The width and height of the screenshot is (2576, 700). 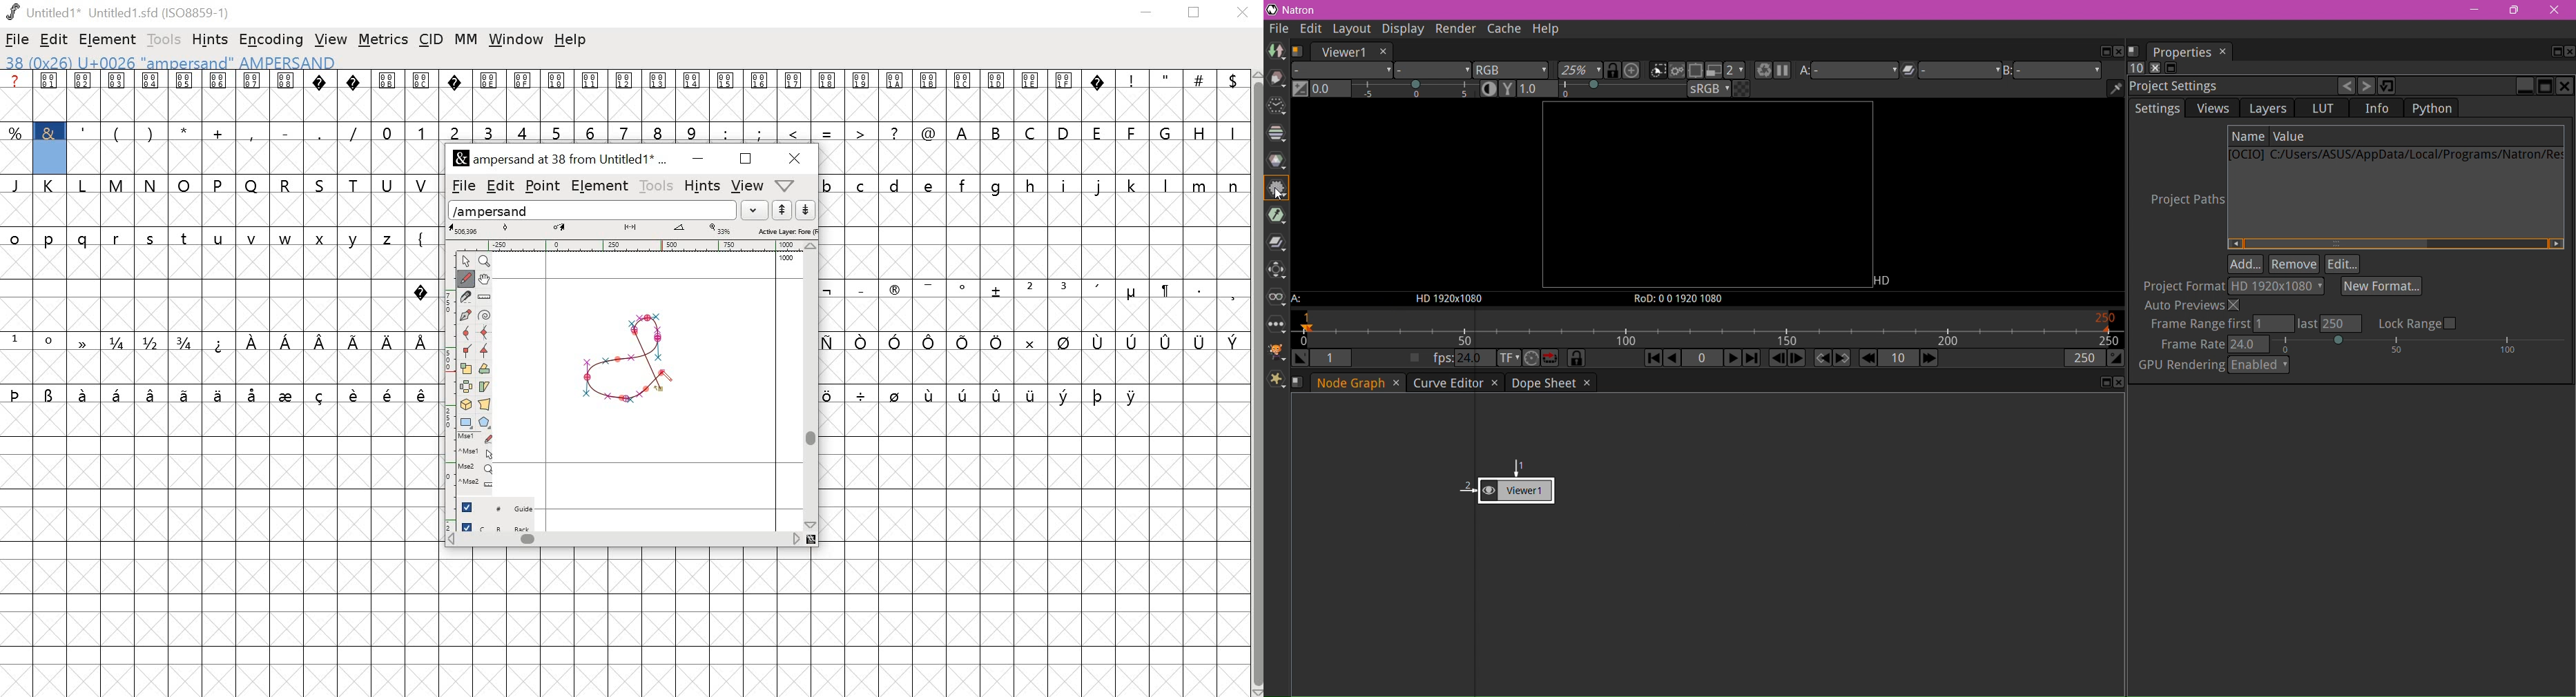 I want to click on rectangle and ellipse, so click(x=466, y=422).